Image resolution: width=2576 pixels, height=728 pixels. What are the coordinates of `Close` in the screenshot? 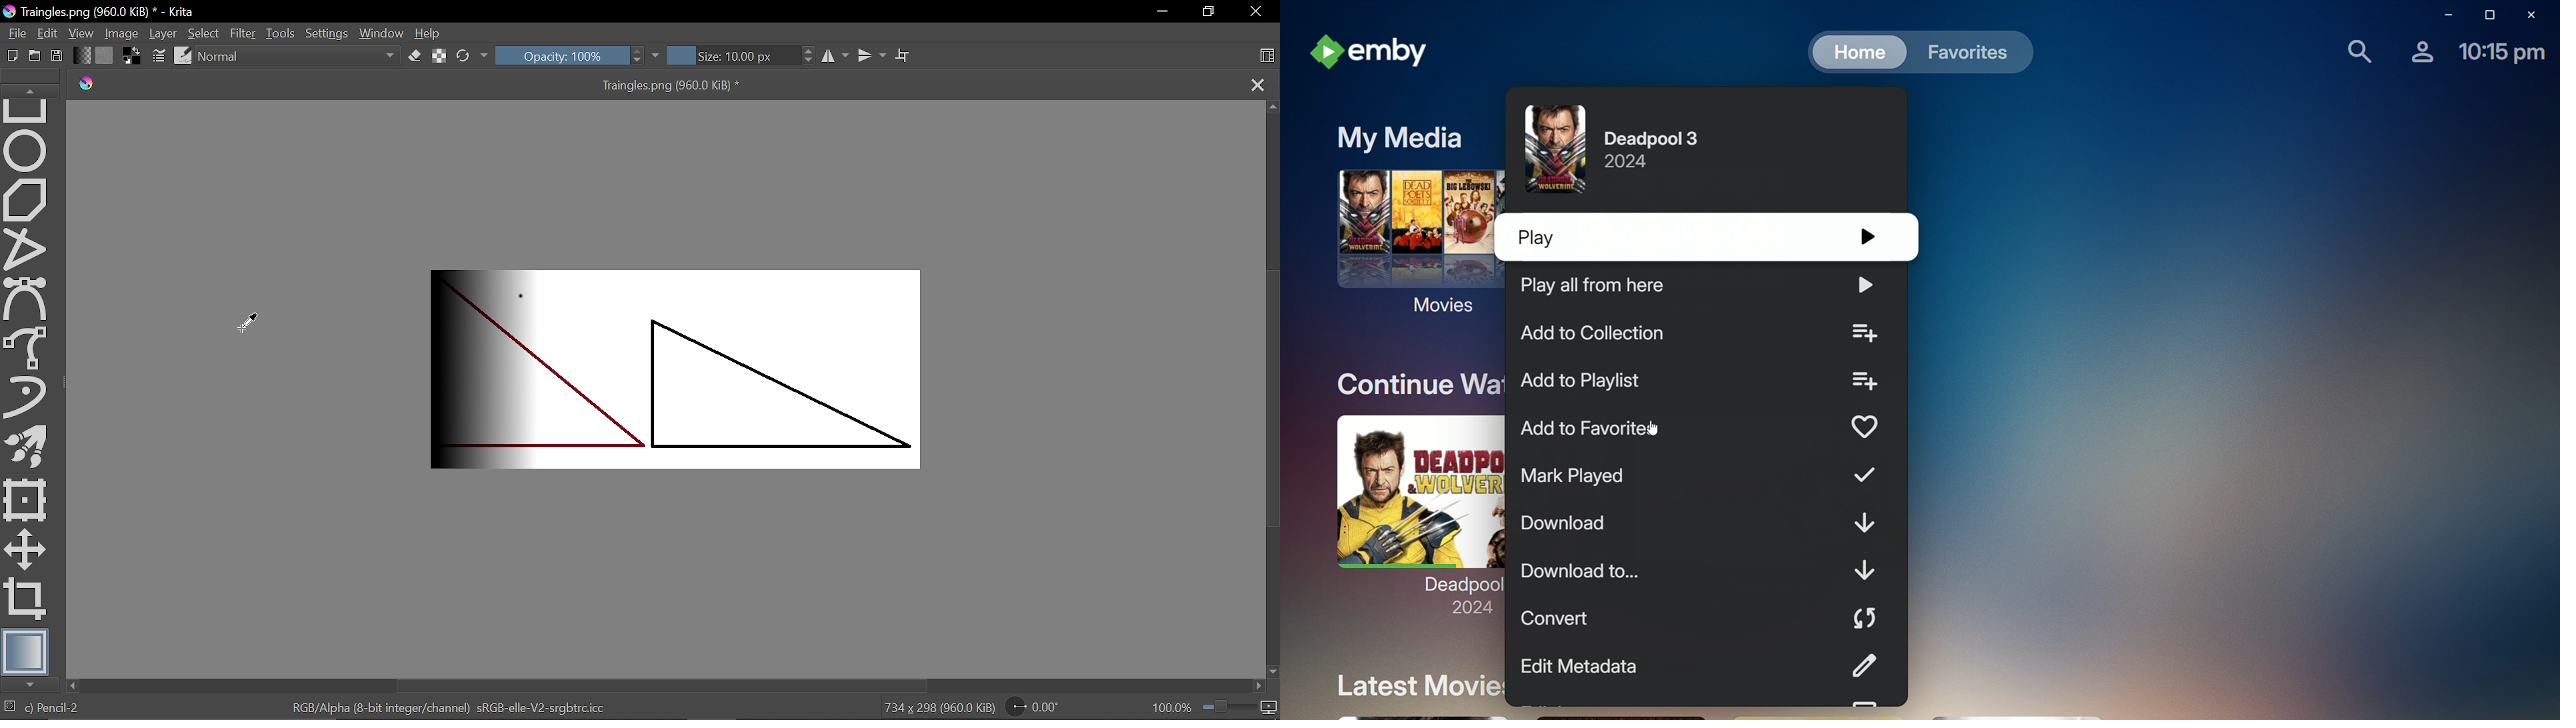 It's located at (1255, 14).